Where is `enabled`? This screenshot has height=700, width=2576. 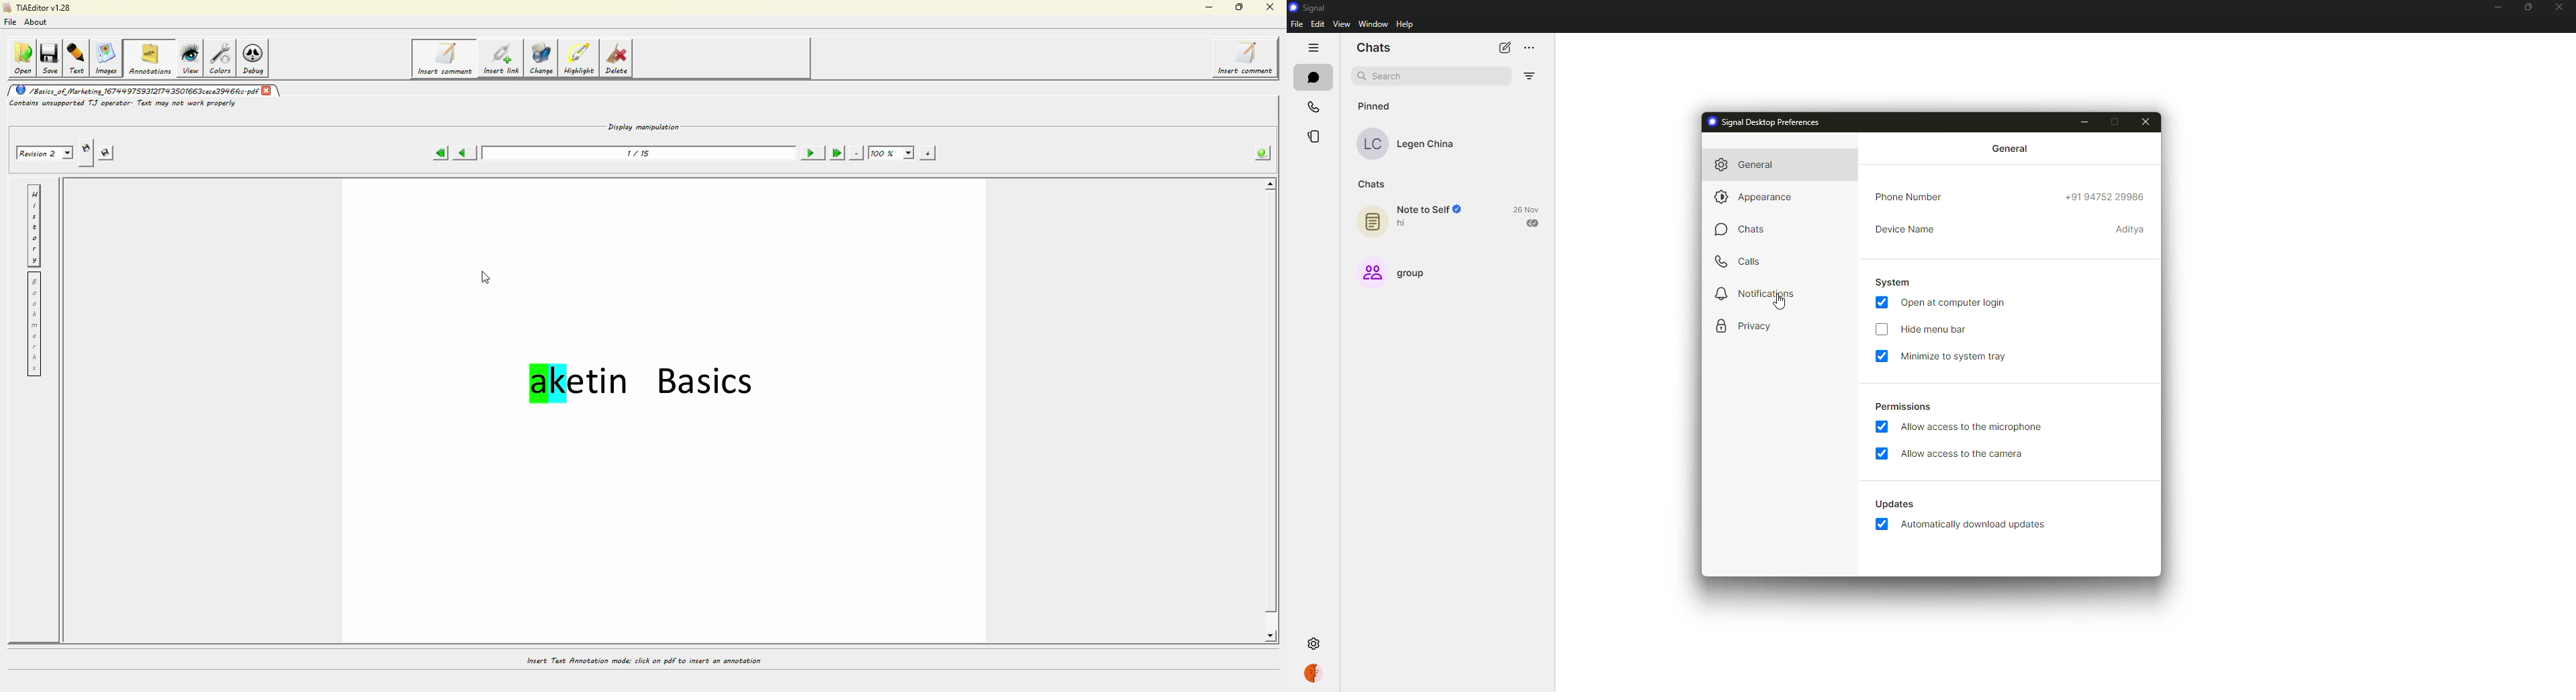
enabled is located at coordinates (1880, 525).